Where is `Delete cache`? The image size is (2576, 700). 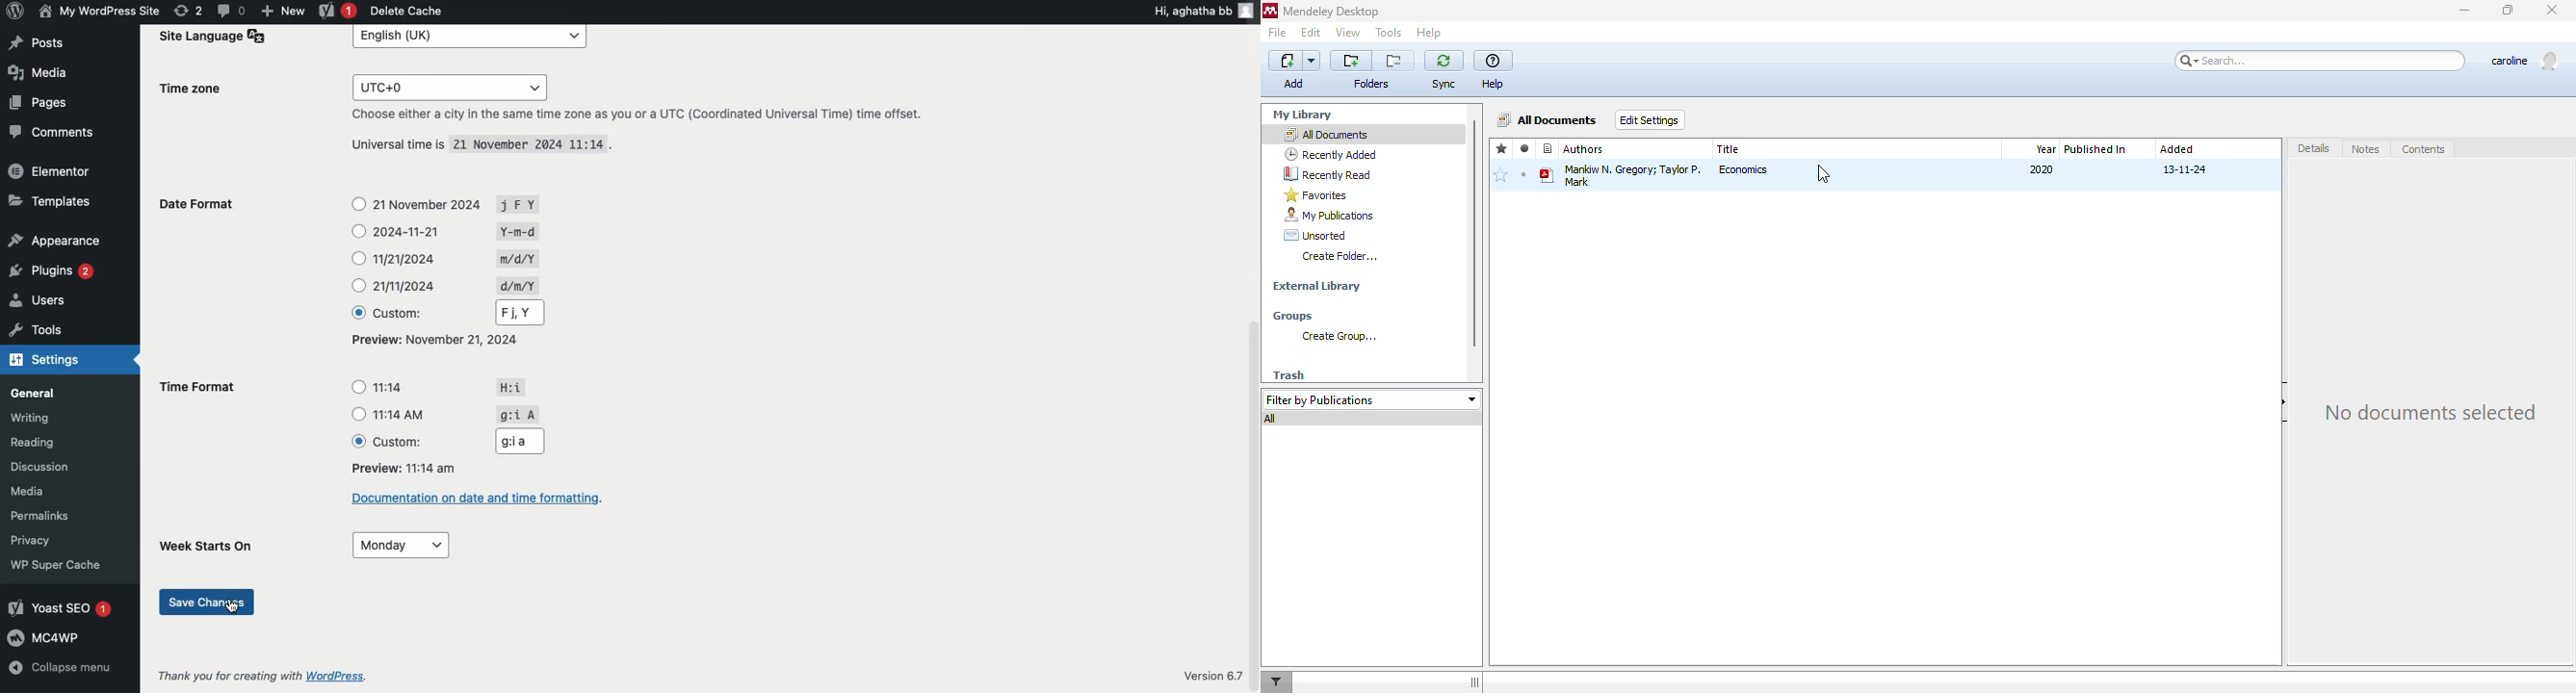 Delete cache is located at coordinates (410, 10).